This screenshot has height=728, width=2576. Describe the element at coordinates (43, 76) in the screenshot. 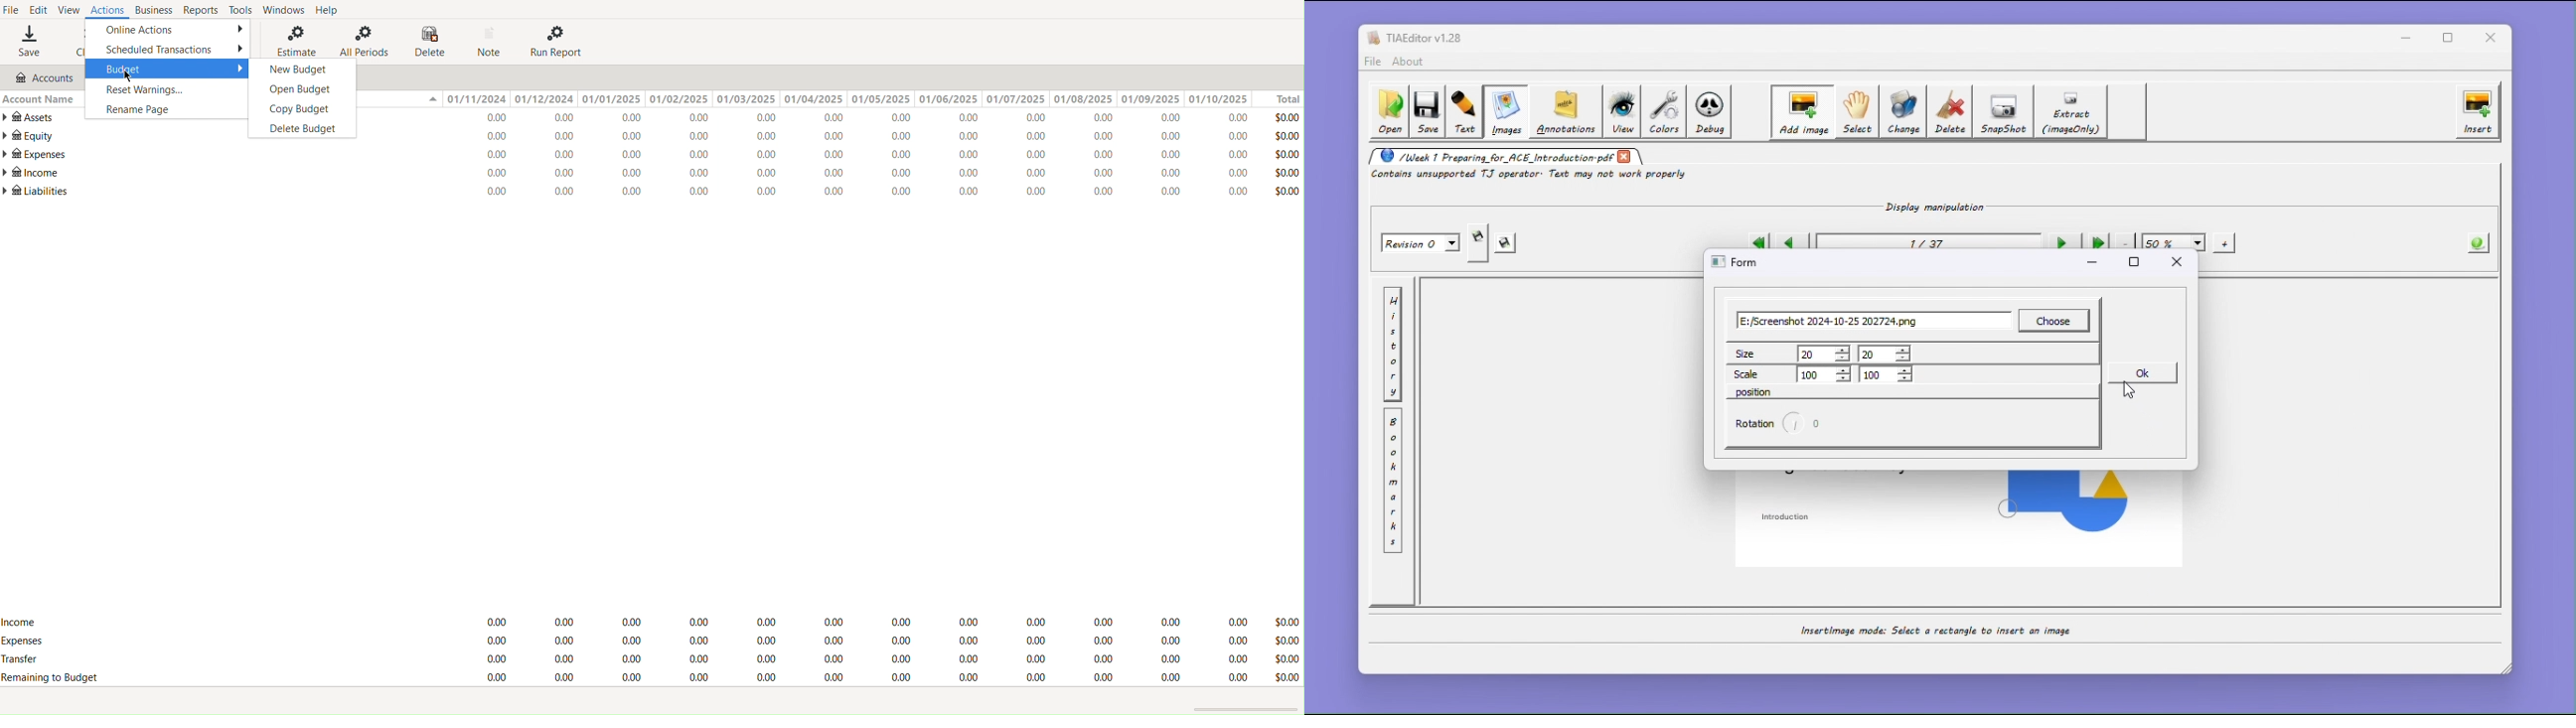

I see `Accounts` at that location.